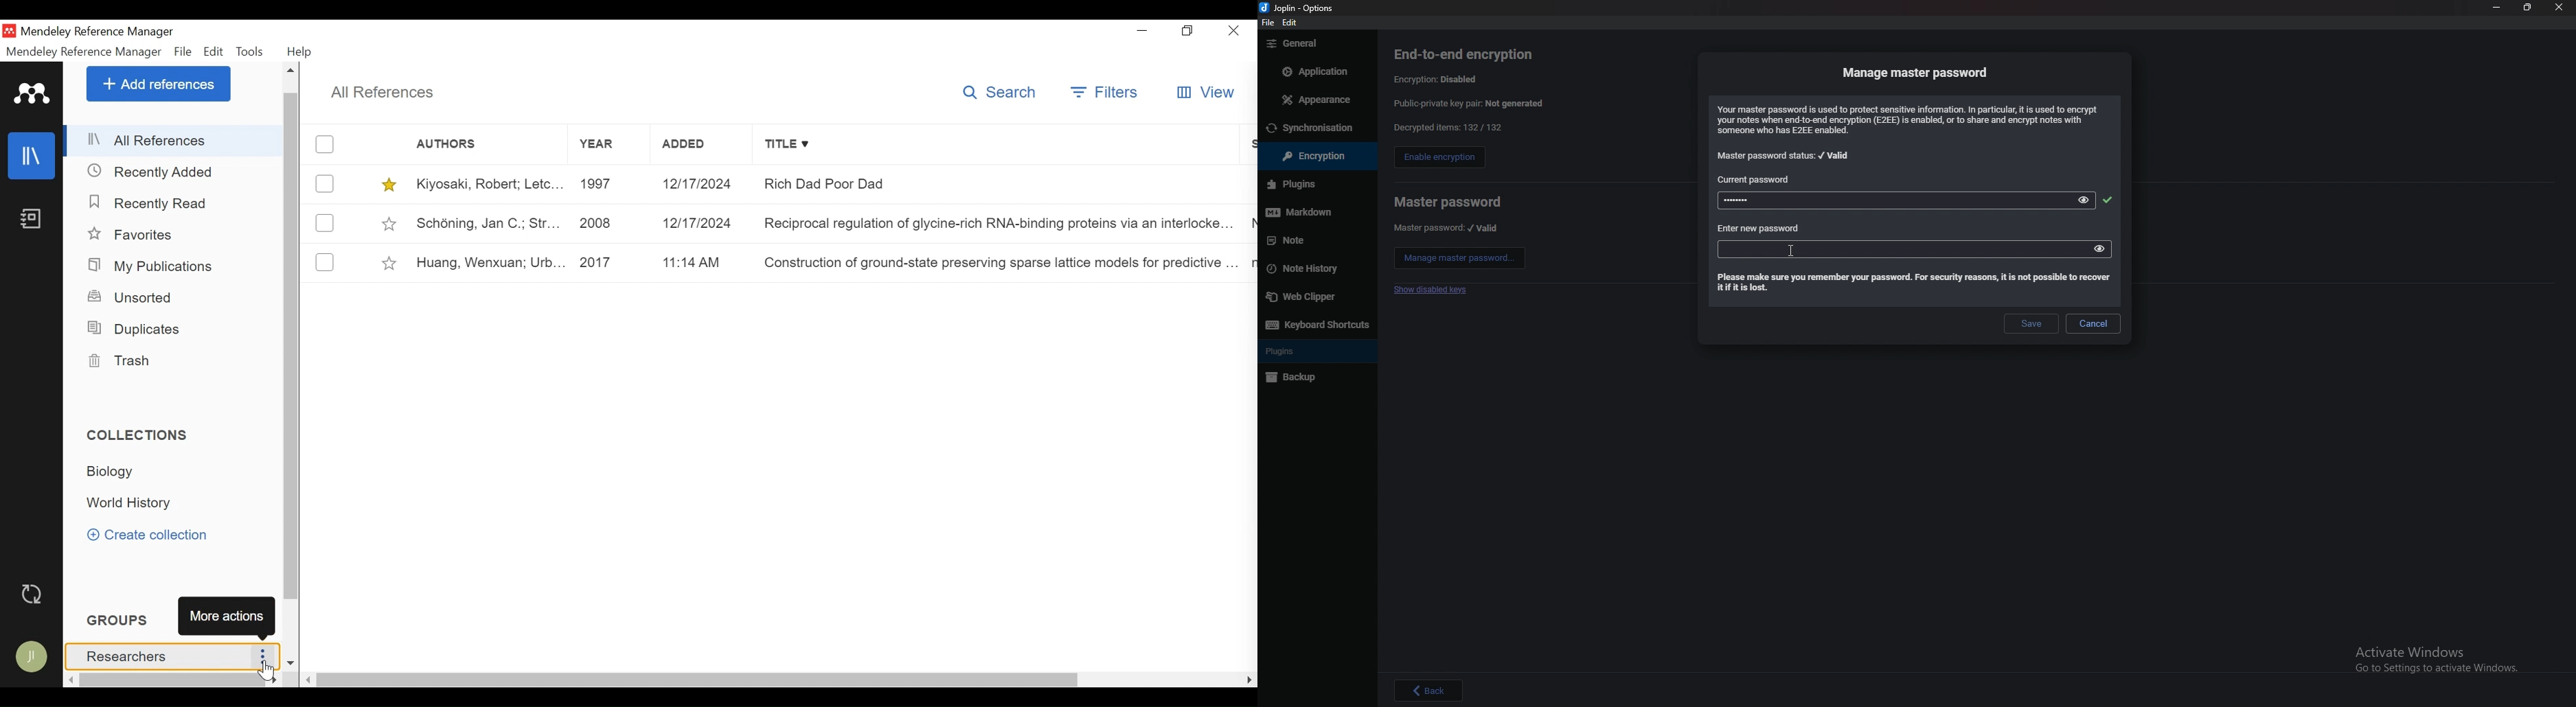 This screenshot has width=2576, height=728. What do you see at coordinates (2107, 200) in the screenshot?
I see `accepted password` at bounding box center [2107, 200].